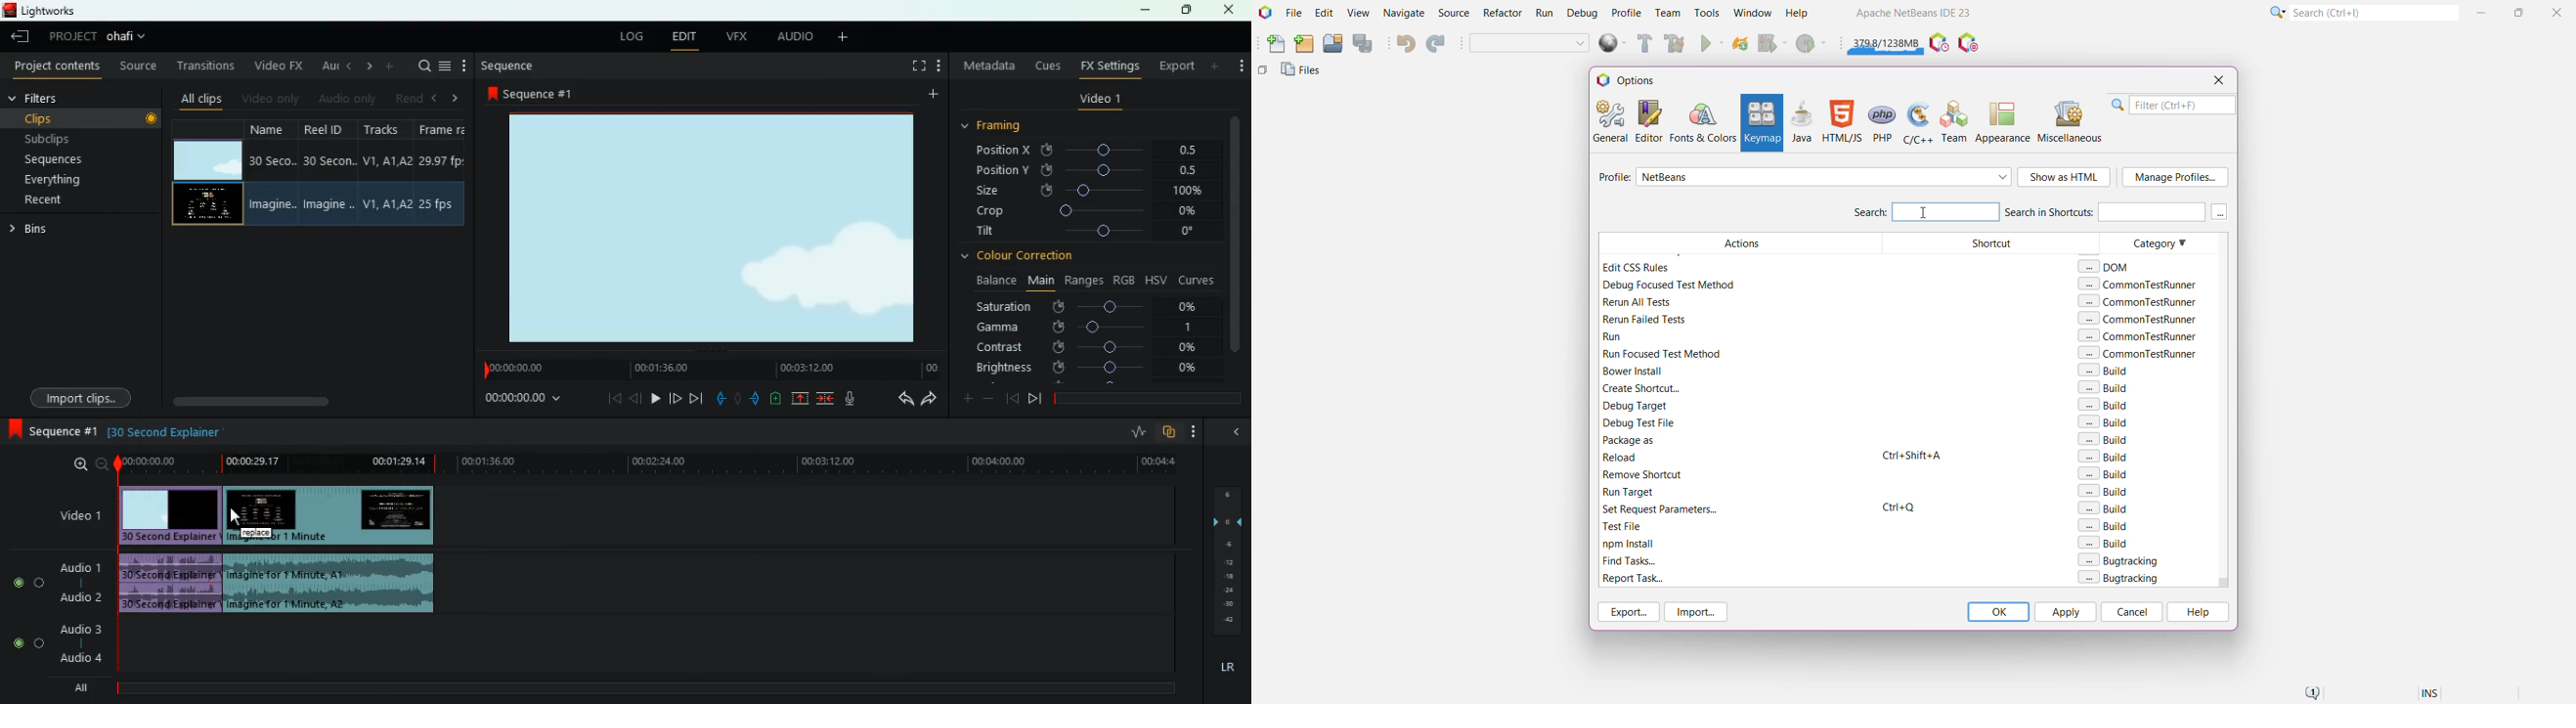 This screenshot has height=728, width=2576. I want to click on Debug Main Project, so click(1772, 43).